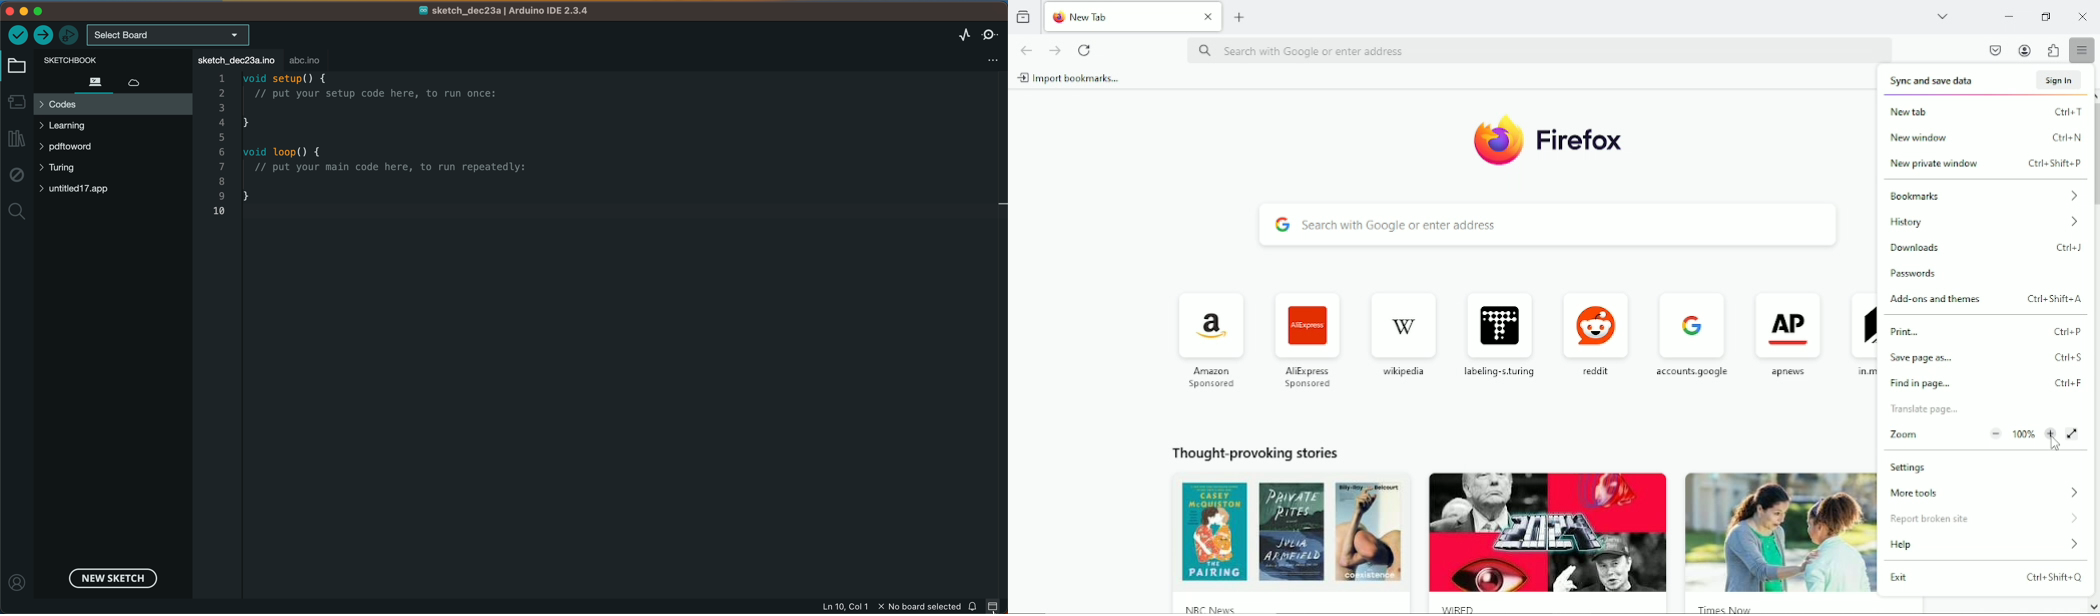 This screenshot has width=2100, height=616. I want to click on Vertical scrollbar, so click(2094, 155).